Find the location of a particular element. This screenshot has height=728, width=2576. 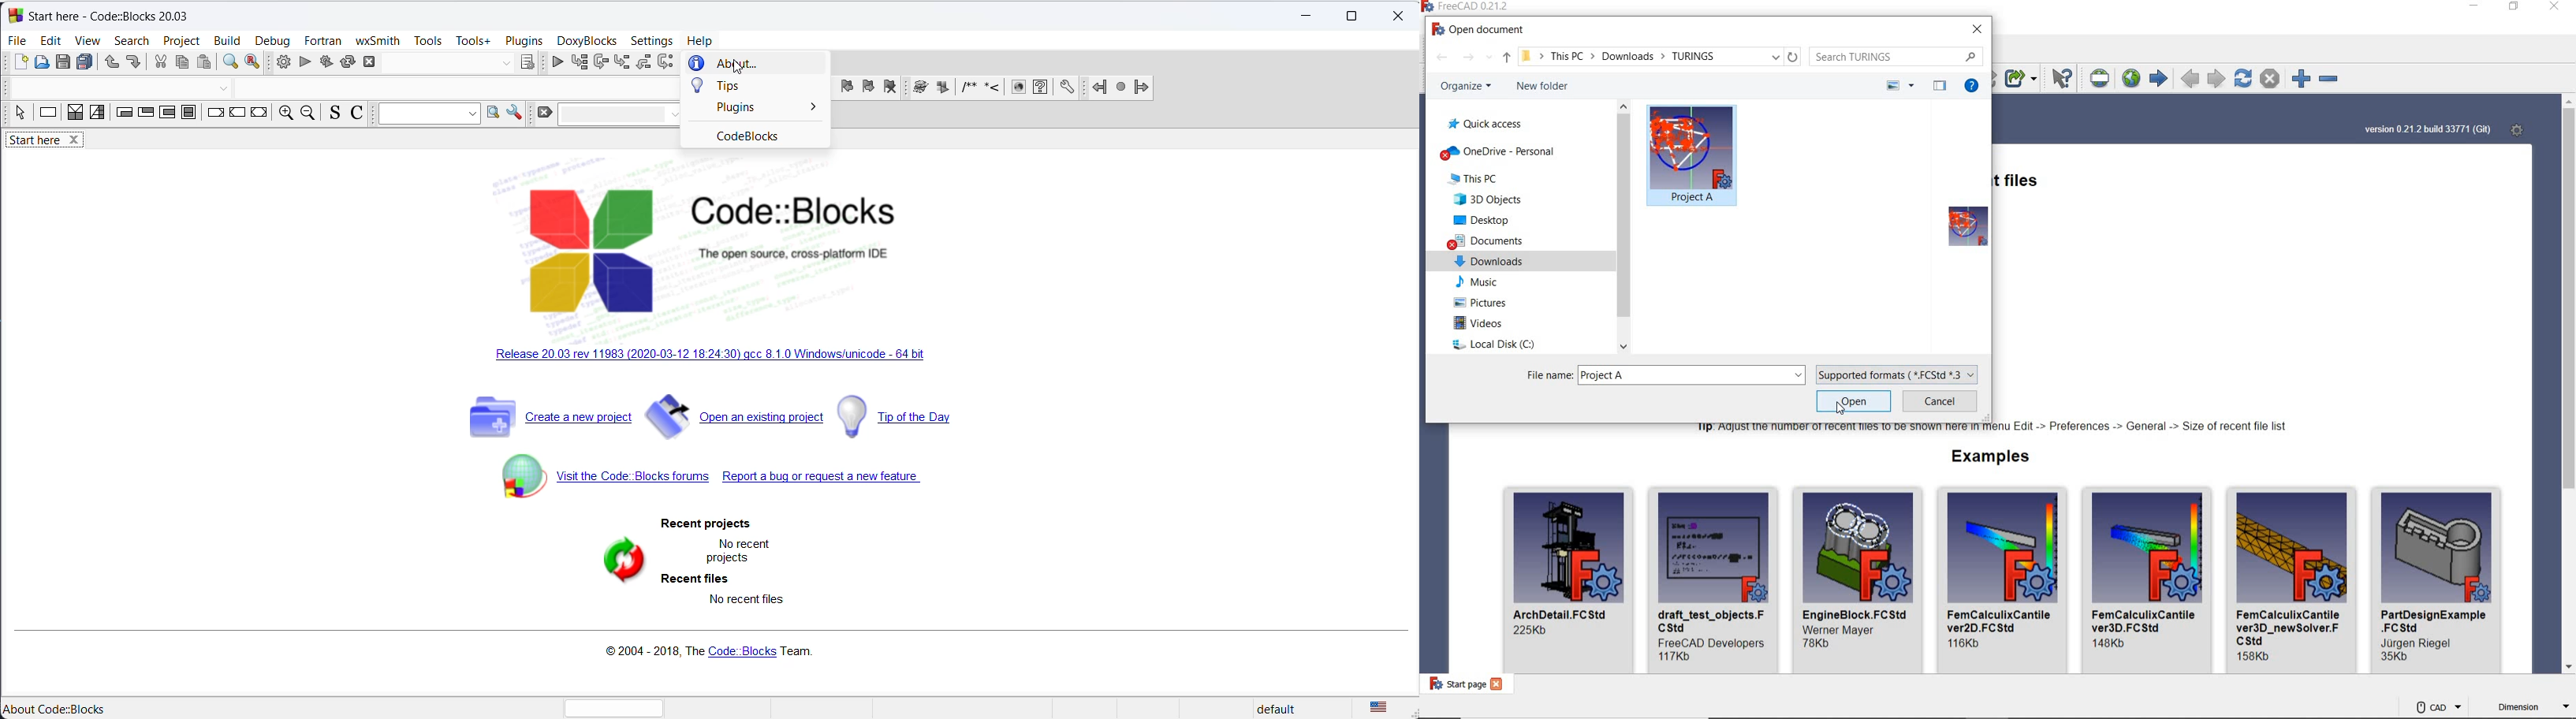

exit condition loop is located at coordinates (146, 115).